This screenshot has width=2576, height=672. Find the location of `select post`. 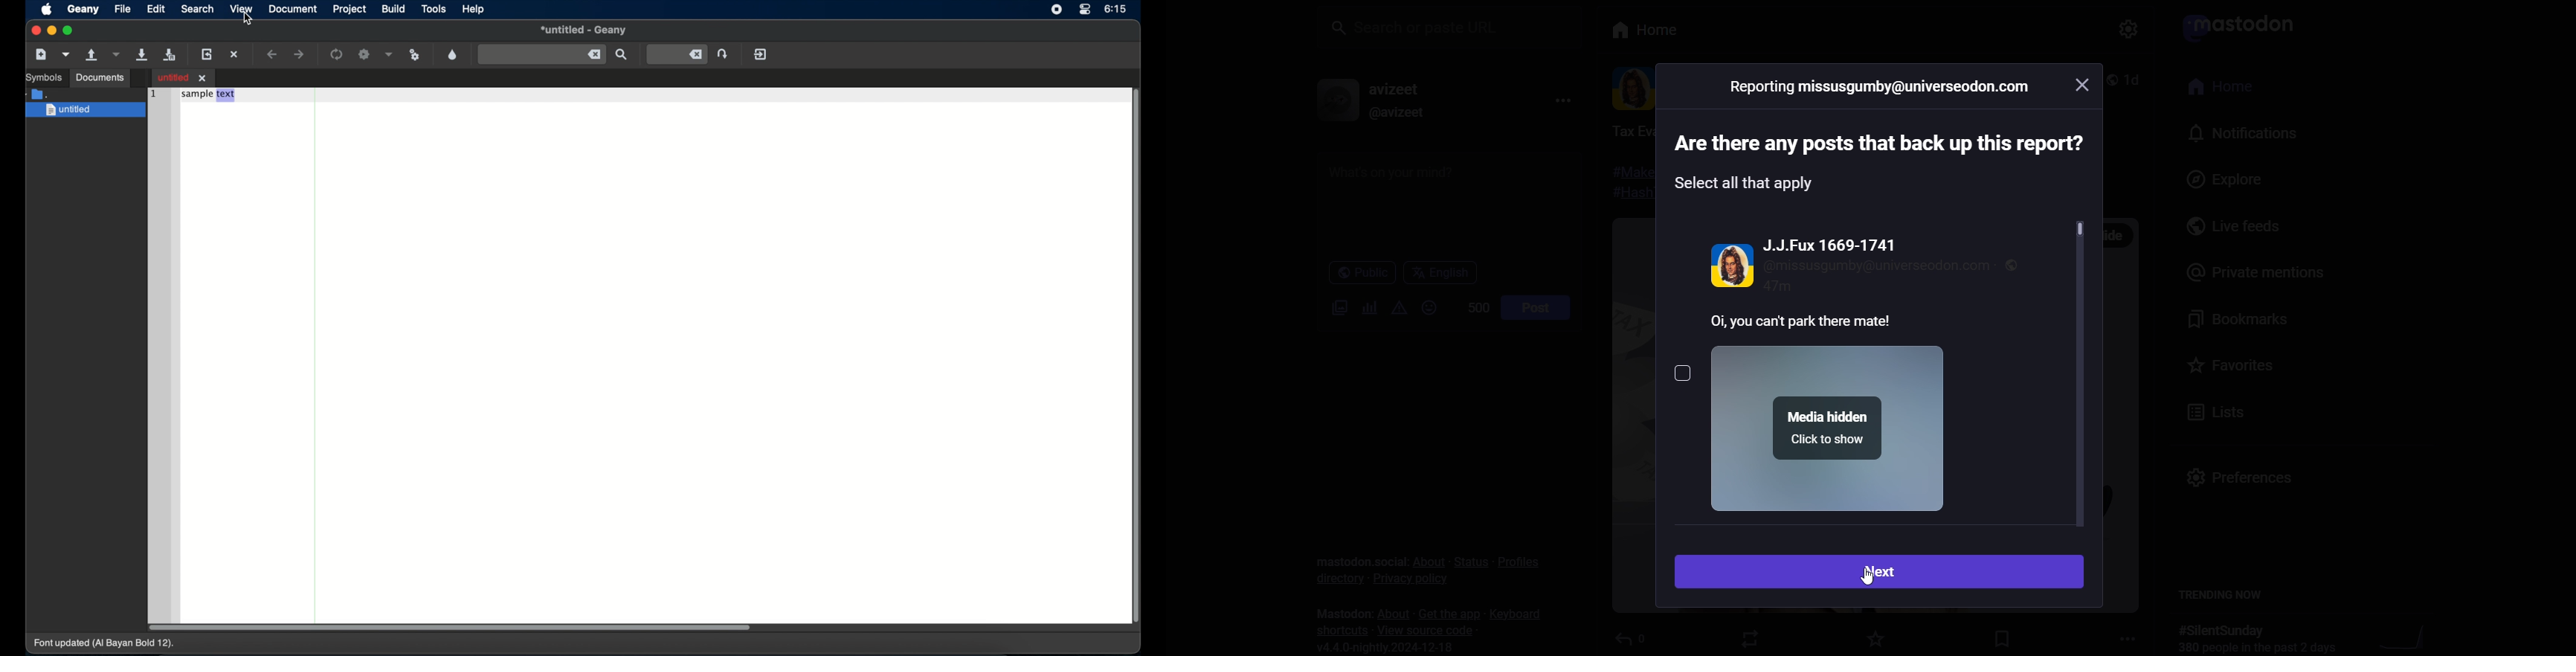

select post is located at coordinates (1681, 373).